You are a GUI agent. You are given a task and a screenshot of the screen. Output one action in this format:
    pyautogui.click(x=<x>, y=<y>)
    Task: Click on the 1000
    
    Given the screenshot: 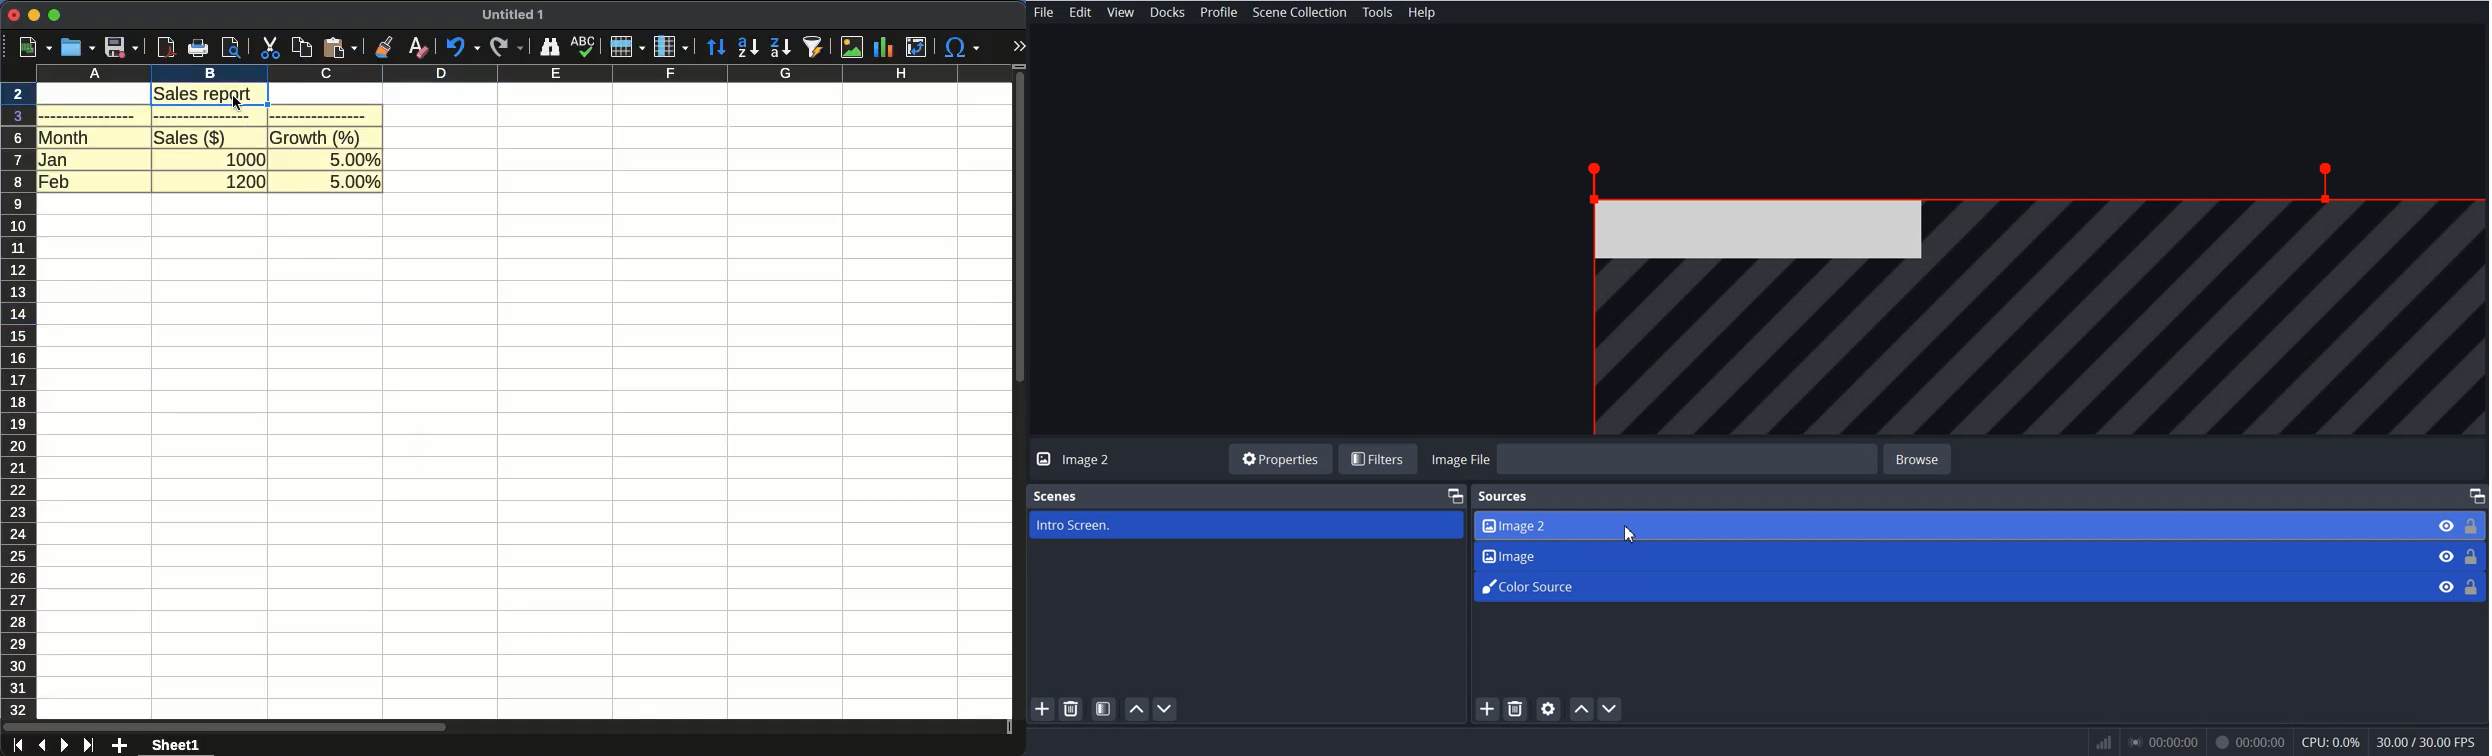 What is the action you would take?
    pyautogui.click(x=246, y=157)
    